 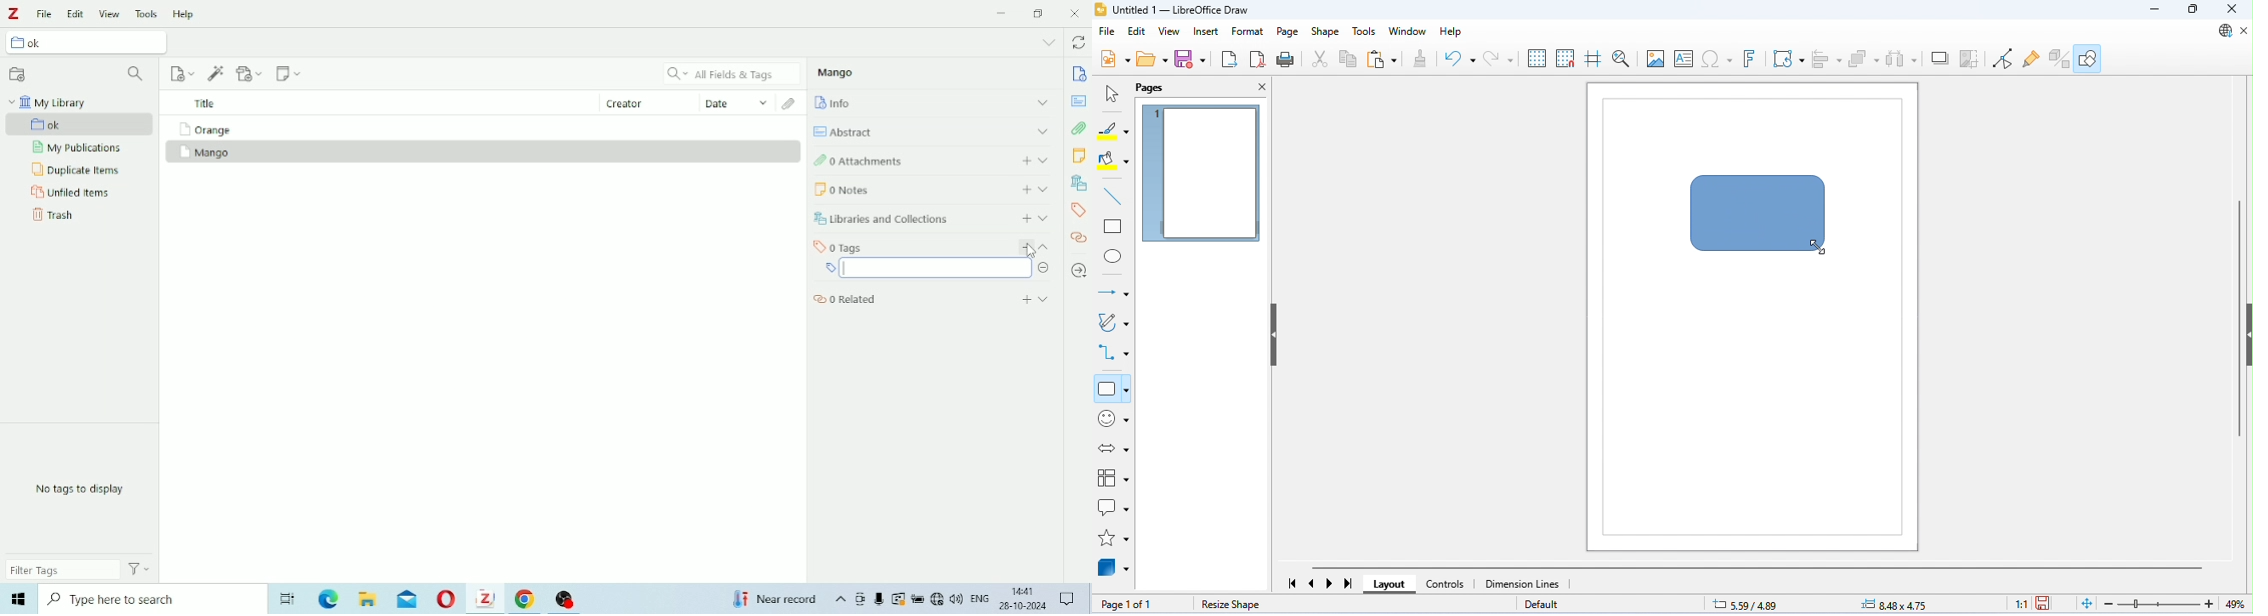 What do you see at coordinates (938, 299) in the screenshot?
I see `Related` at bounding box center [938, 299].